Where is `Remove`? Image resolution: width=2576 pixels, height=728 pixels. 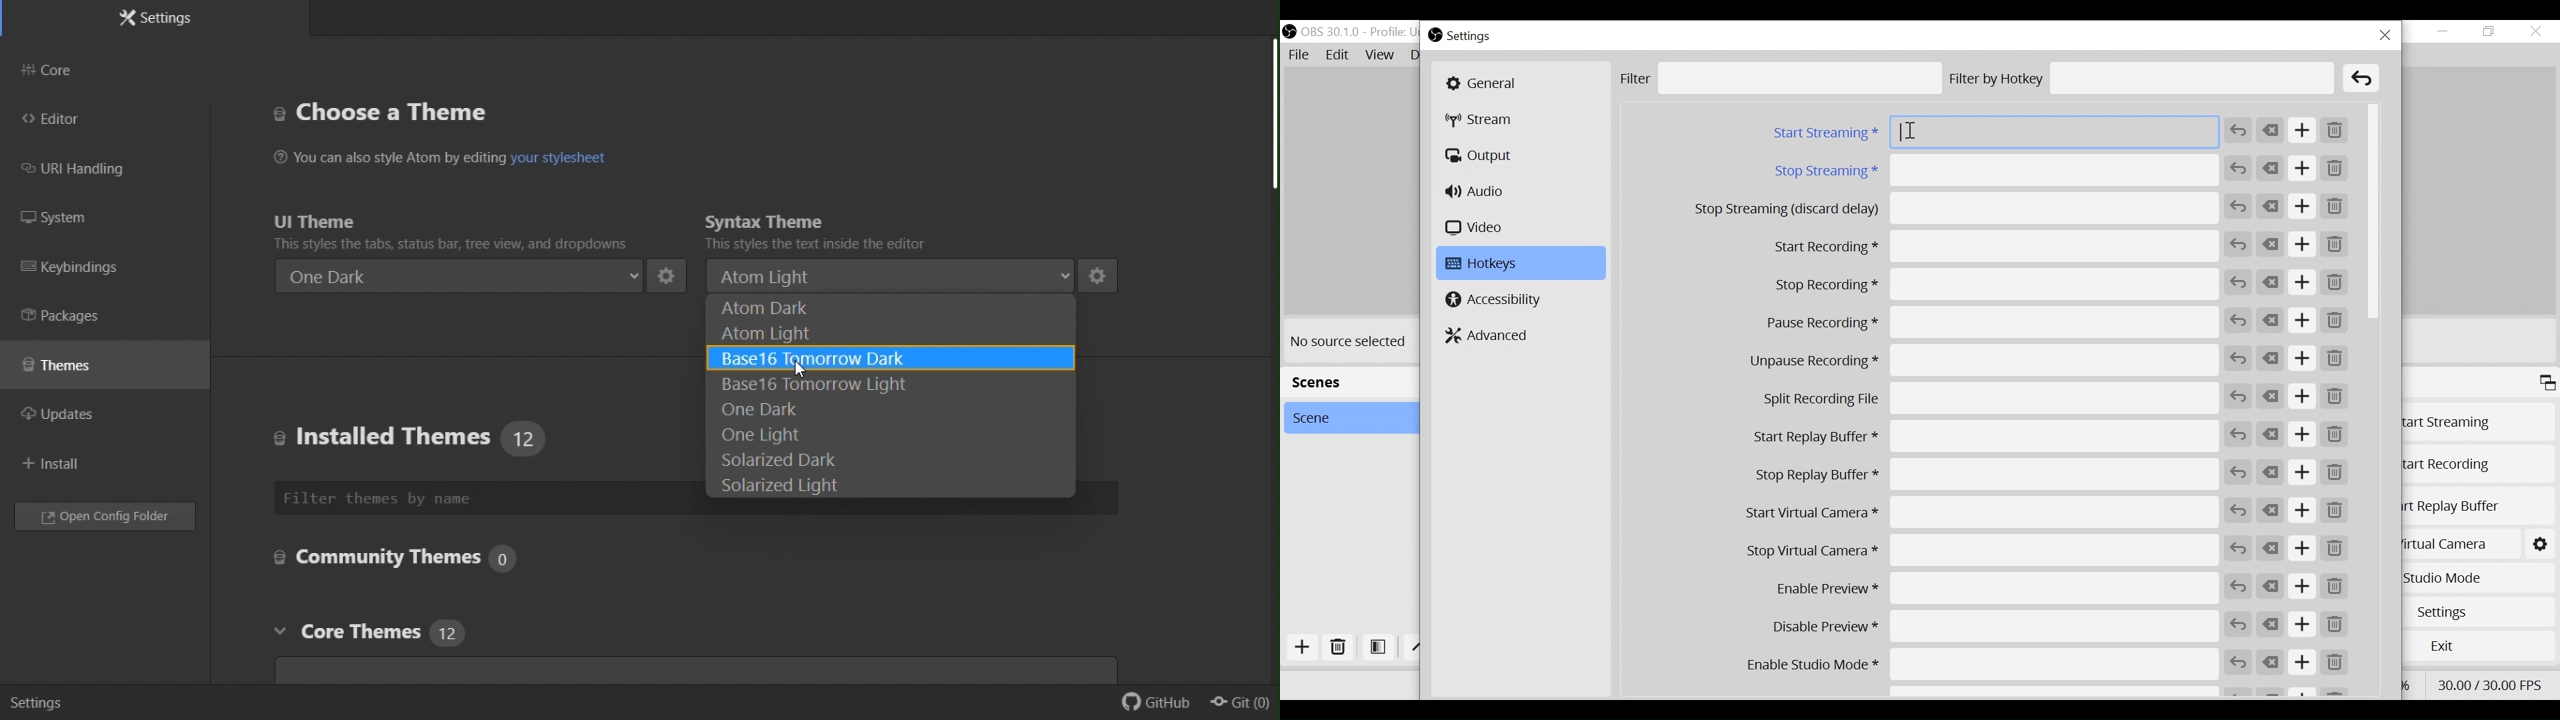 Remove is located at coordinates (2335, 511).